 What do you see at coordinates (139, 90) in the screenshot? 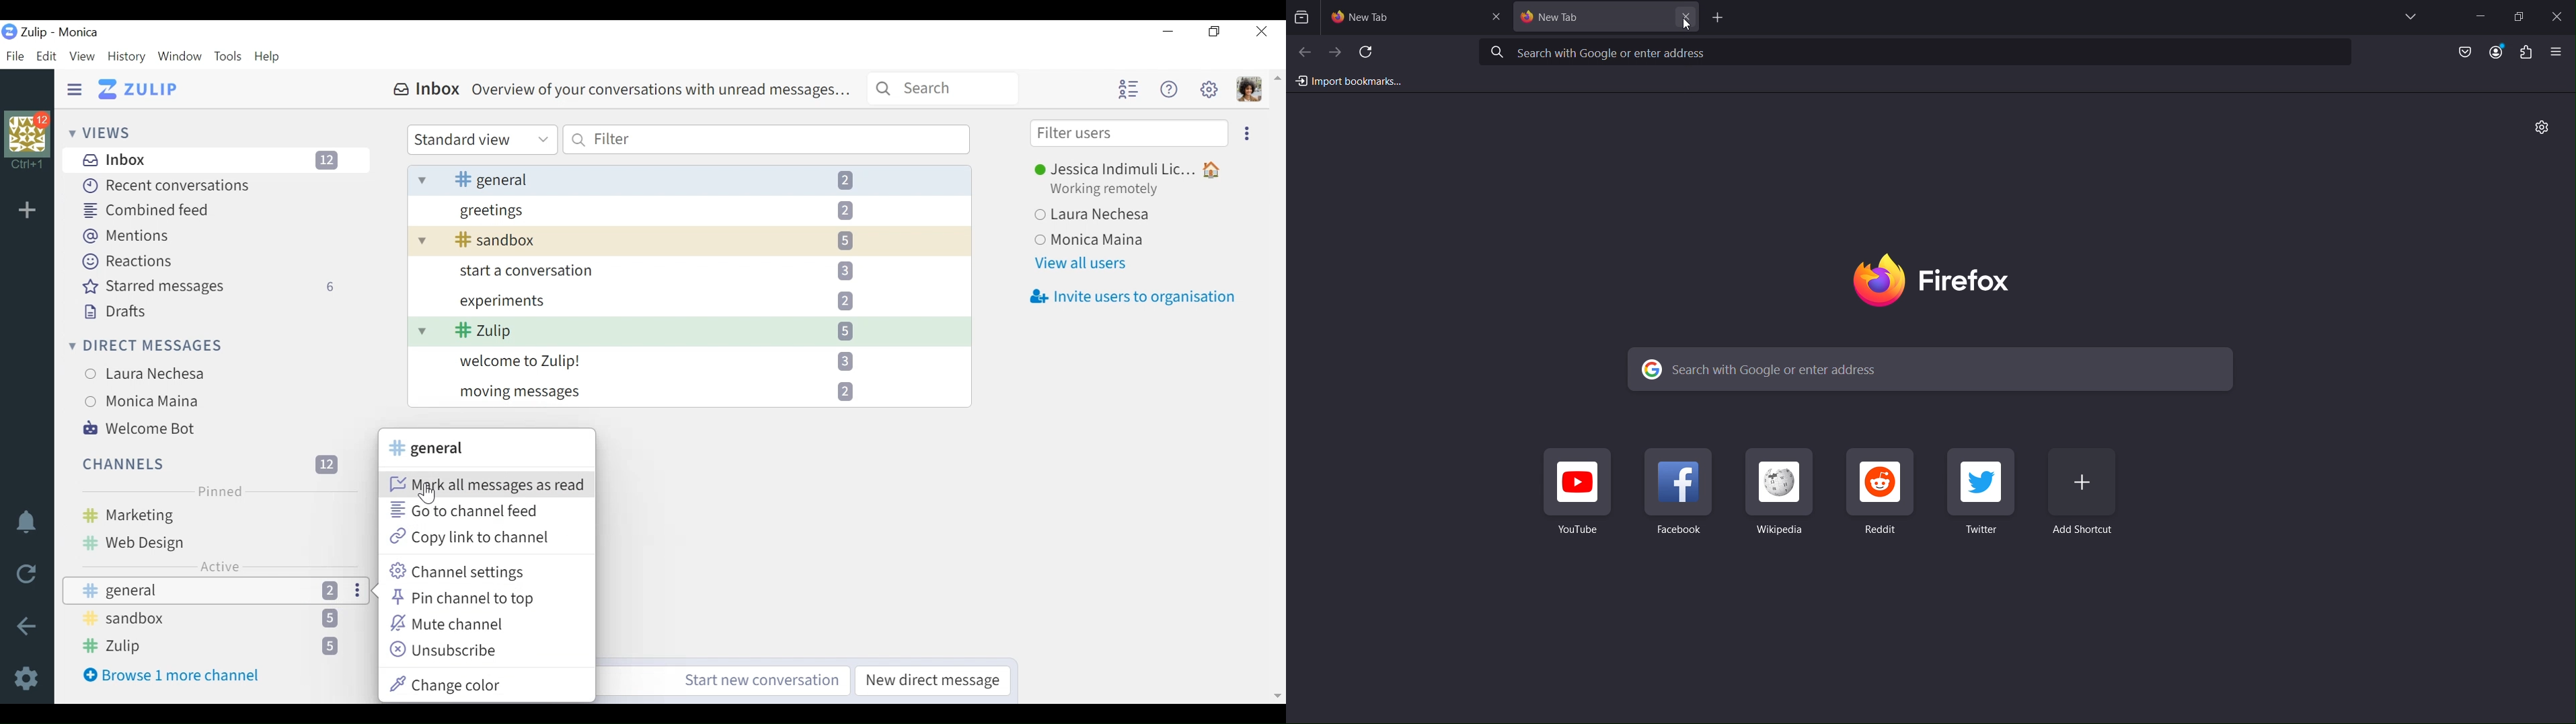
I see `Zulip` at bounding box center [139, 90].